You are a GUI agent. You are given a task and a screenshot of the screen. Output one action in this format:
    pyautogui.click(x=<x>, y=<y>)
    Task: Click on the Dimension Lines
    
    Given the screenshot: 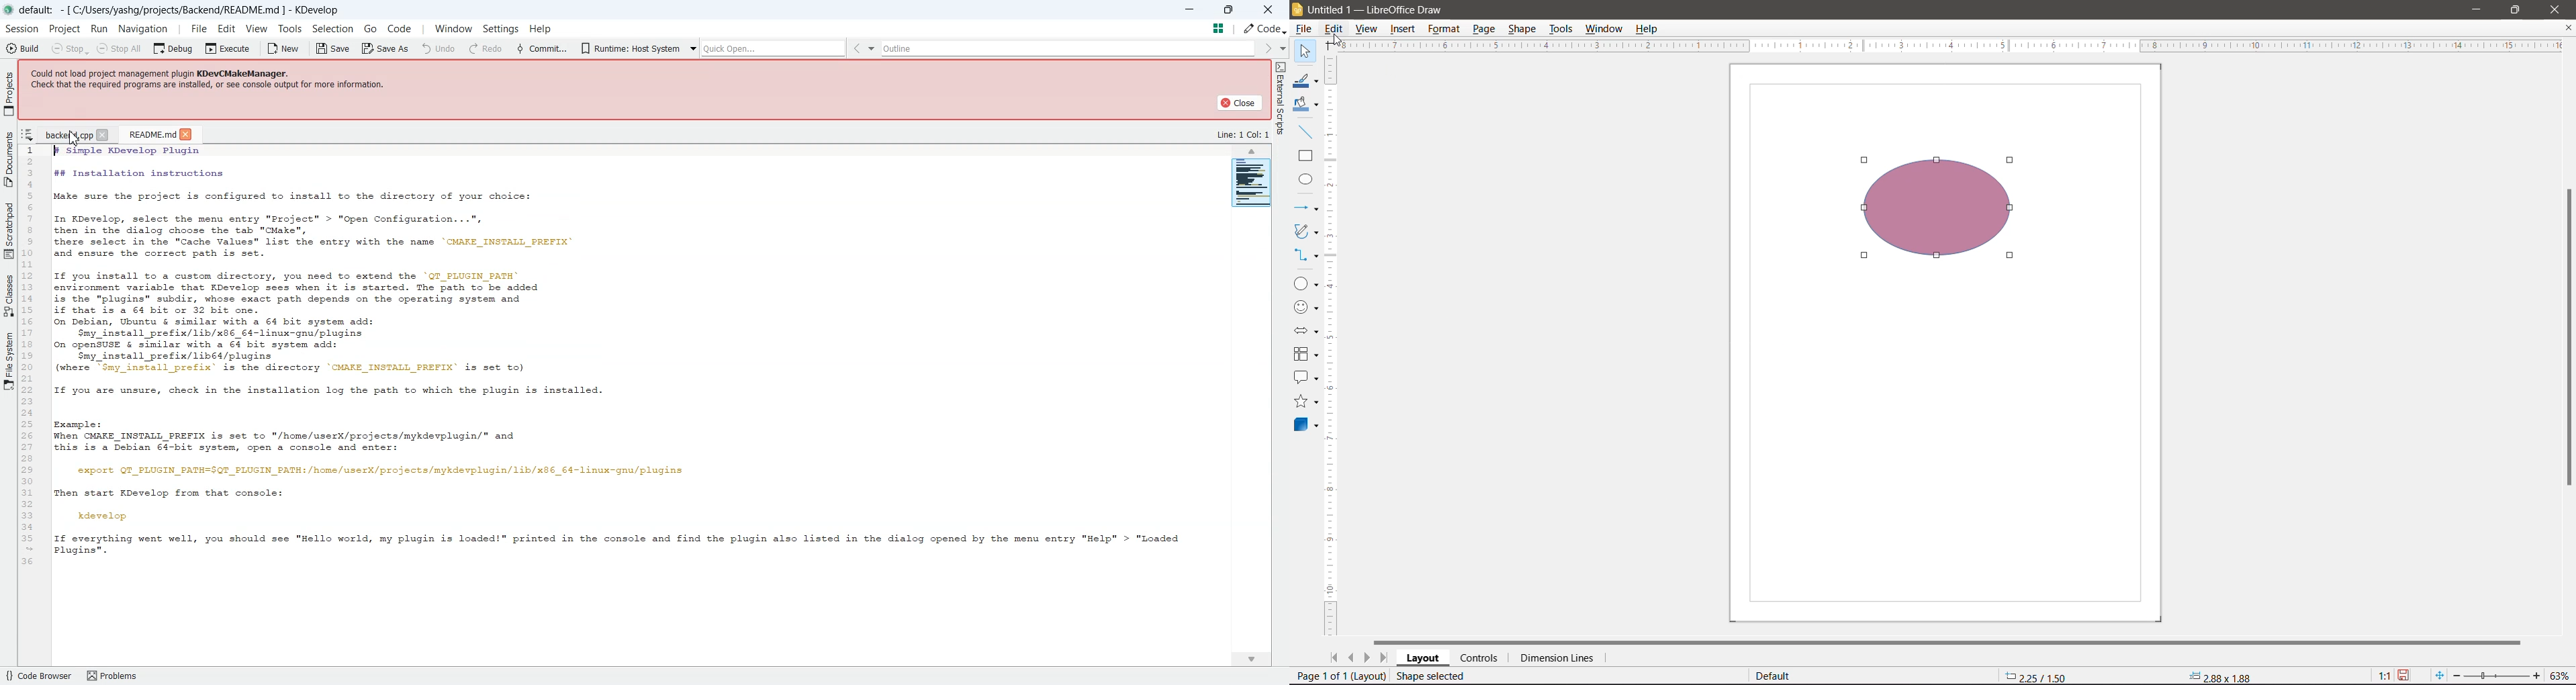 What is the action you would take?
    pyautogui.click(x=1560, y=658)
    